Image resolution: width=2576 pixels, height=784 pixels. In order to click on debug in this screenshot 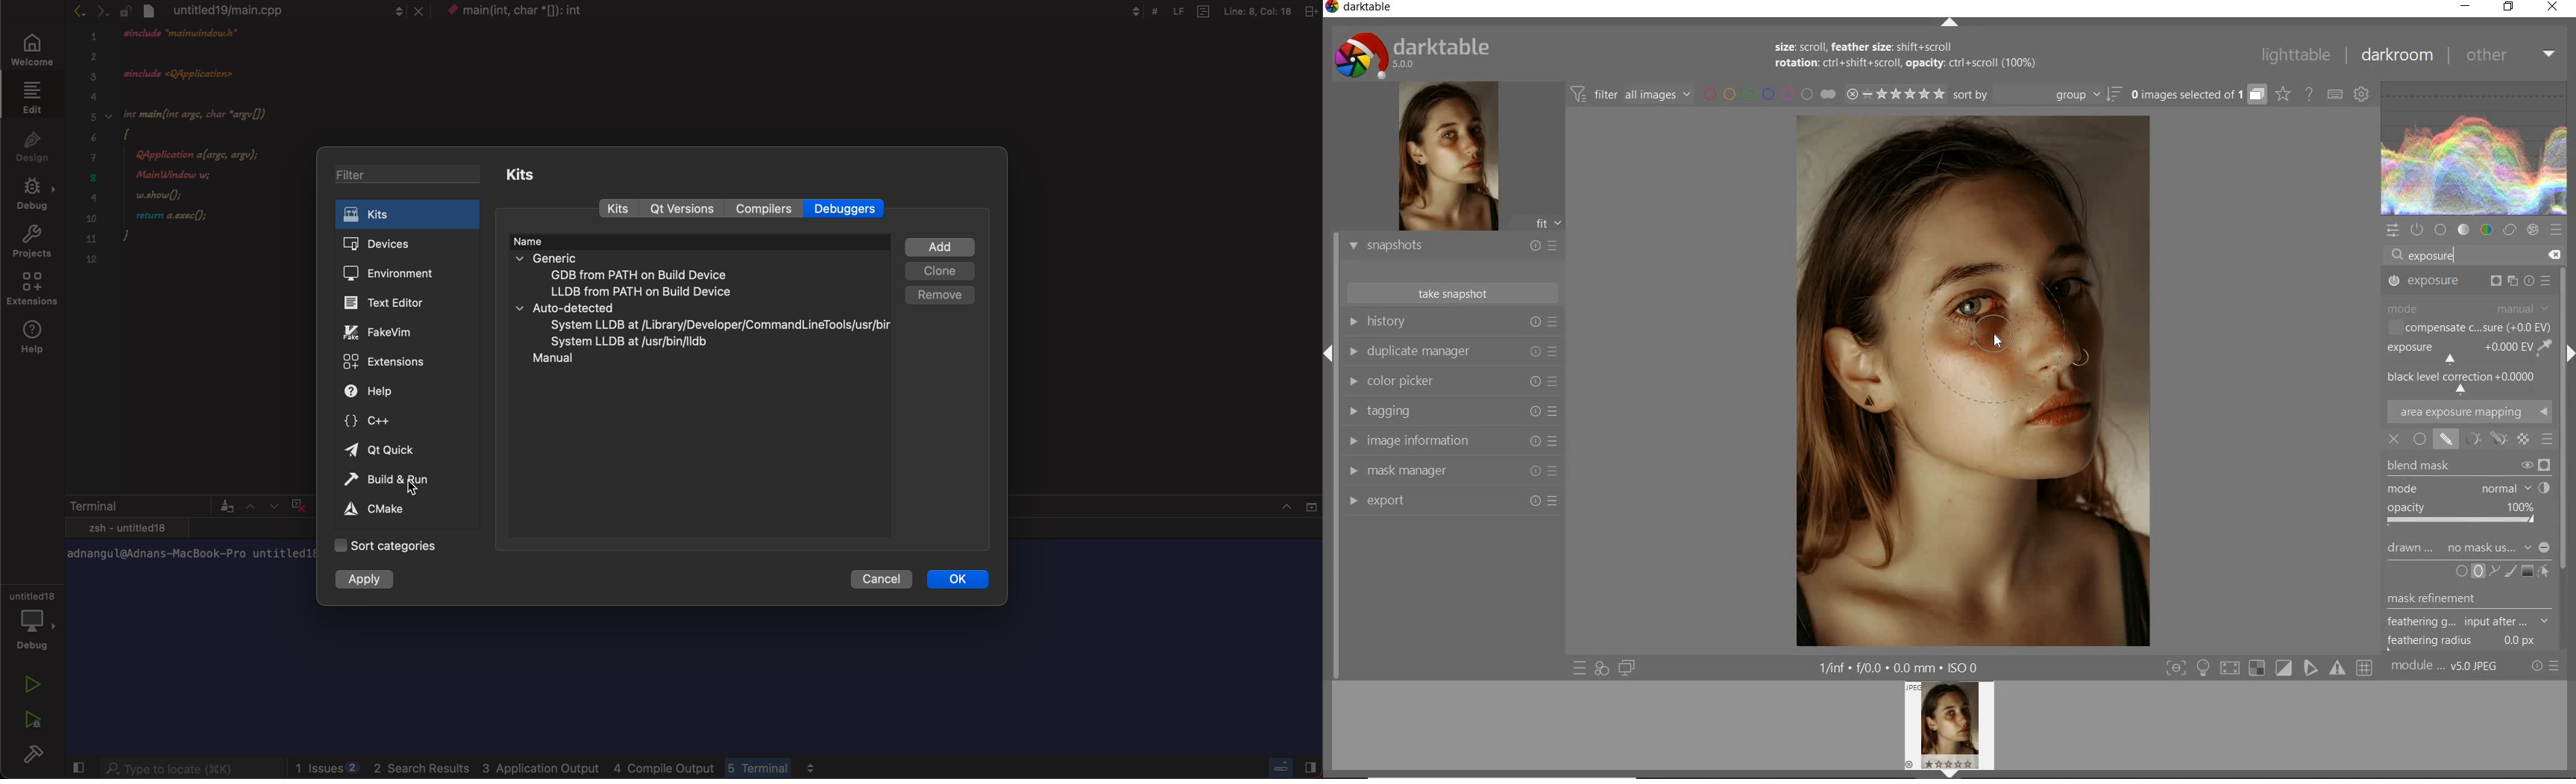, I will do `click(36, 620)`.